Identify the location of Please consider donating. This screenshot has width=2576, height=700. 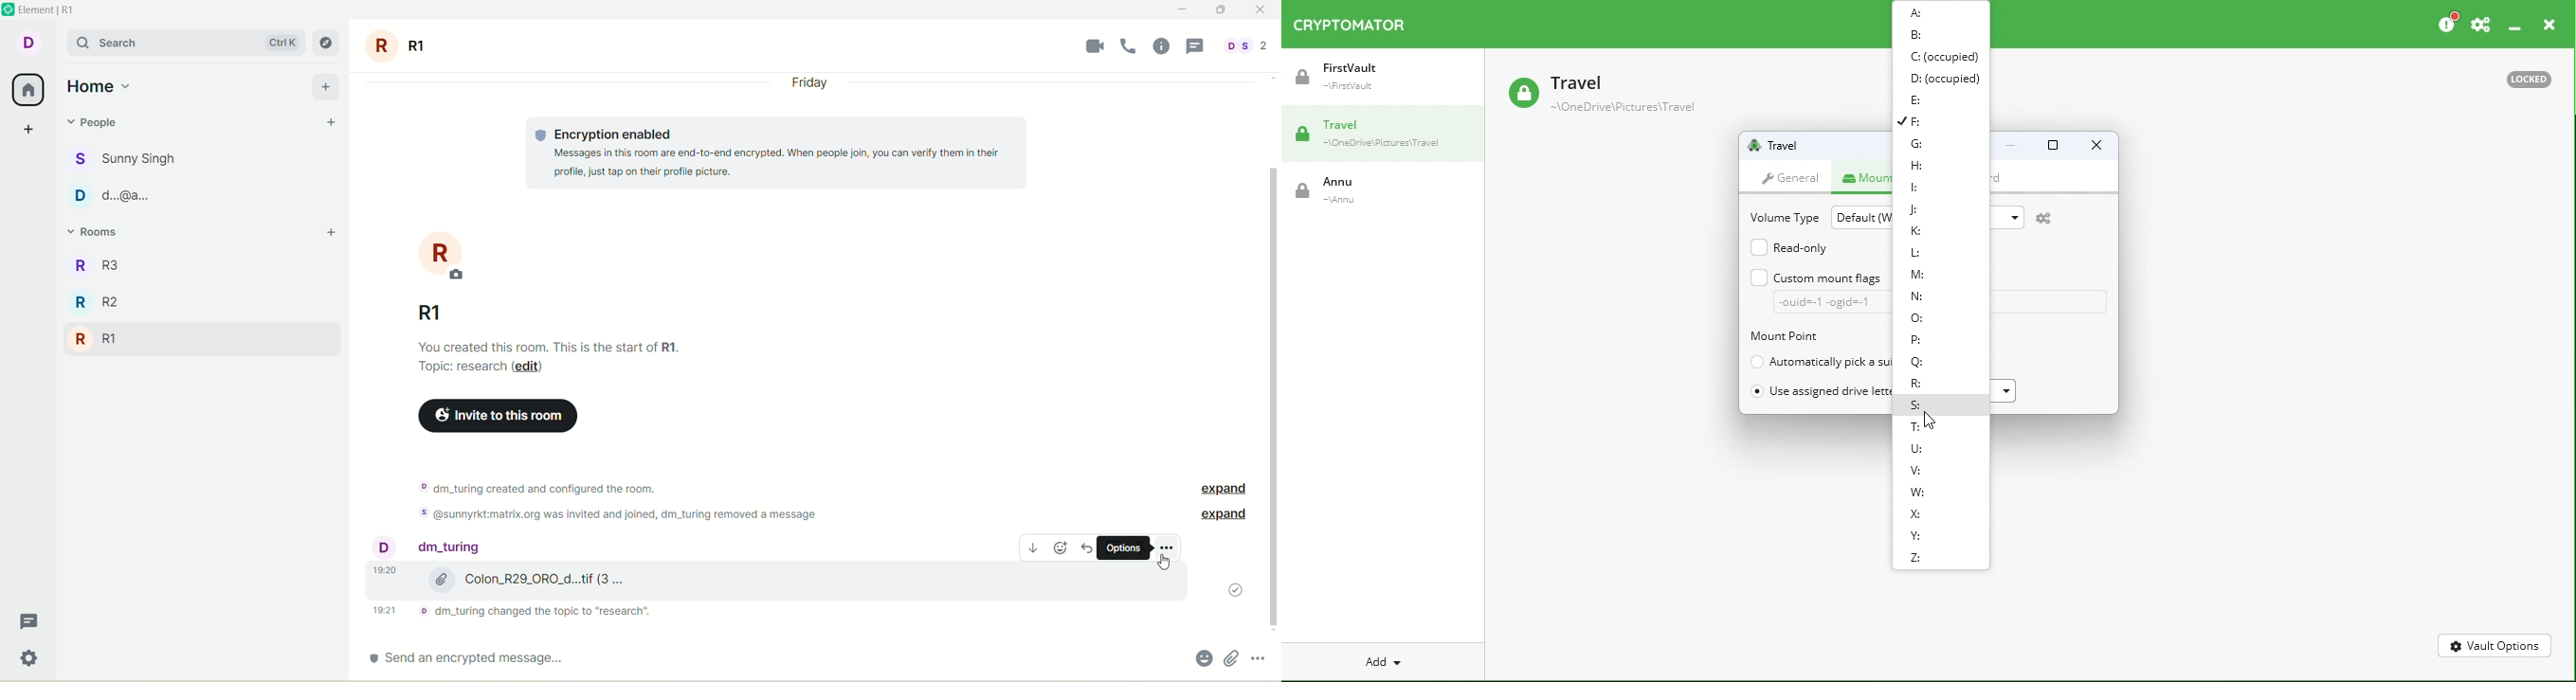
(2446, 22).